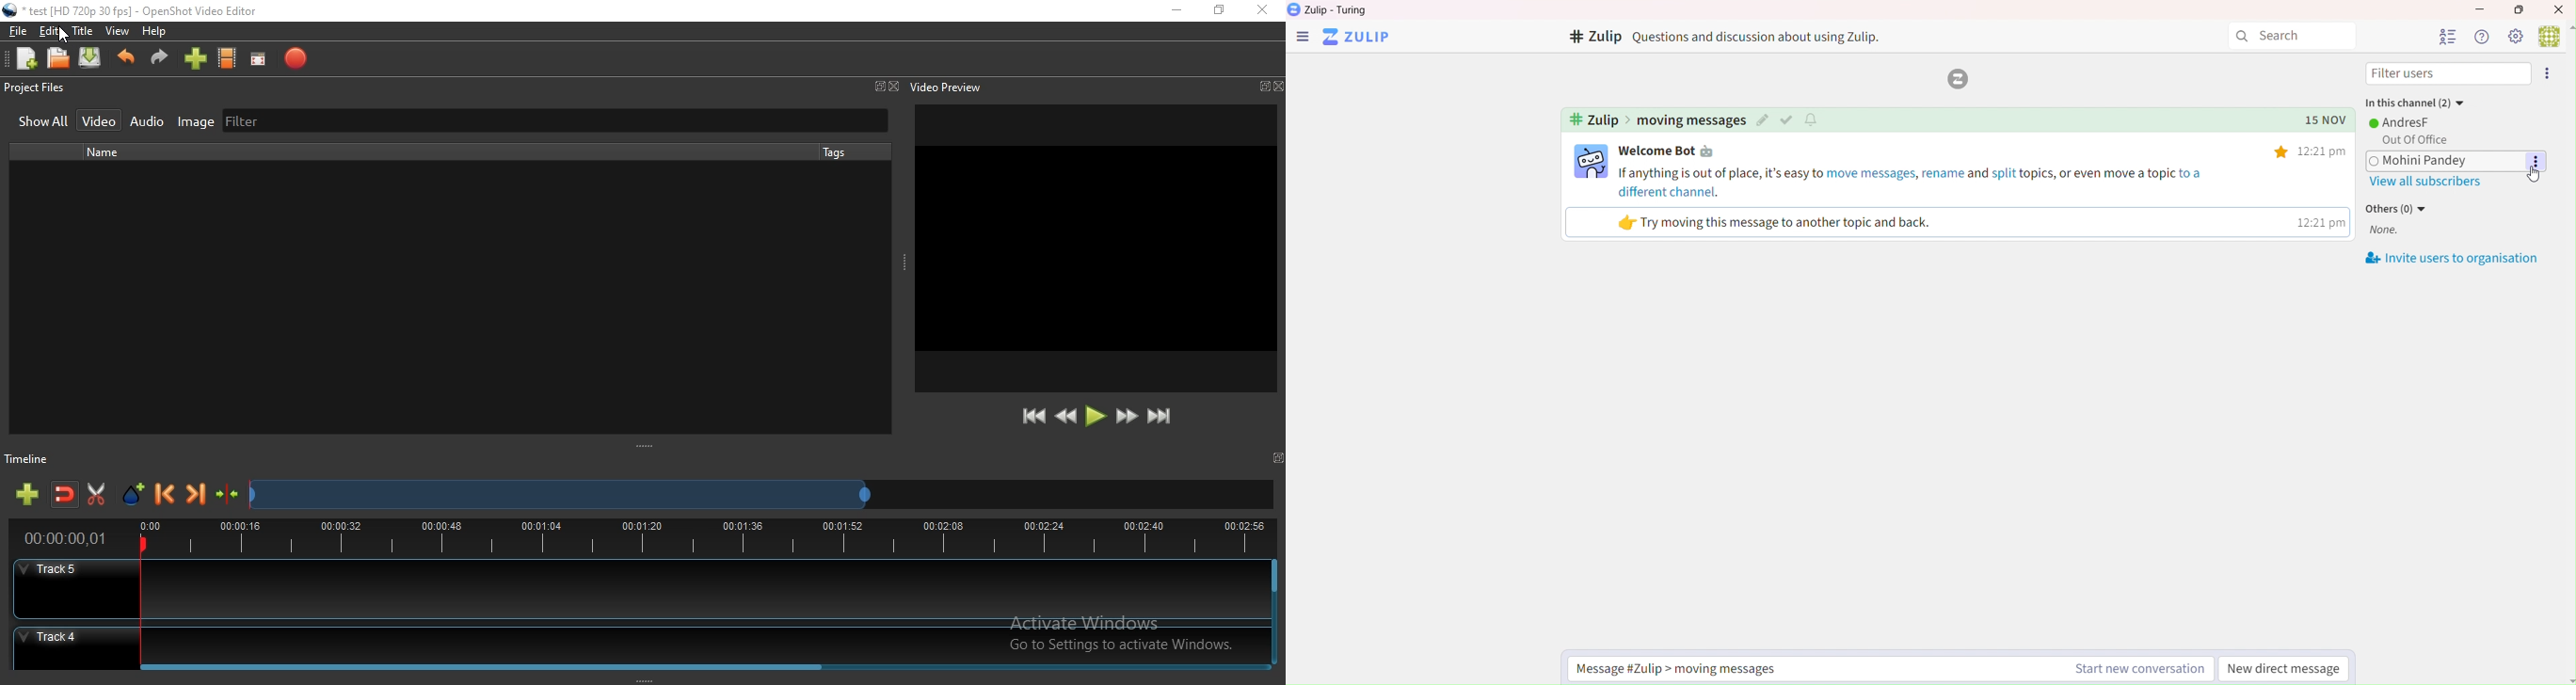 This screenshot has height=700, width=2576. What do you see at coordinates (1592, 161) in the screenshot?
I see `user profile` at bounding box center [1592, 161].